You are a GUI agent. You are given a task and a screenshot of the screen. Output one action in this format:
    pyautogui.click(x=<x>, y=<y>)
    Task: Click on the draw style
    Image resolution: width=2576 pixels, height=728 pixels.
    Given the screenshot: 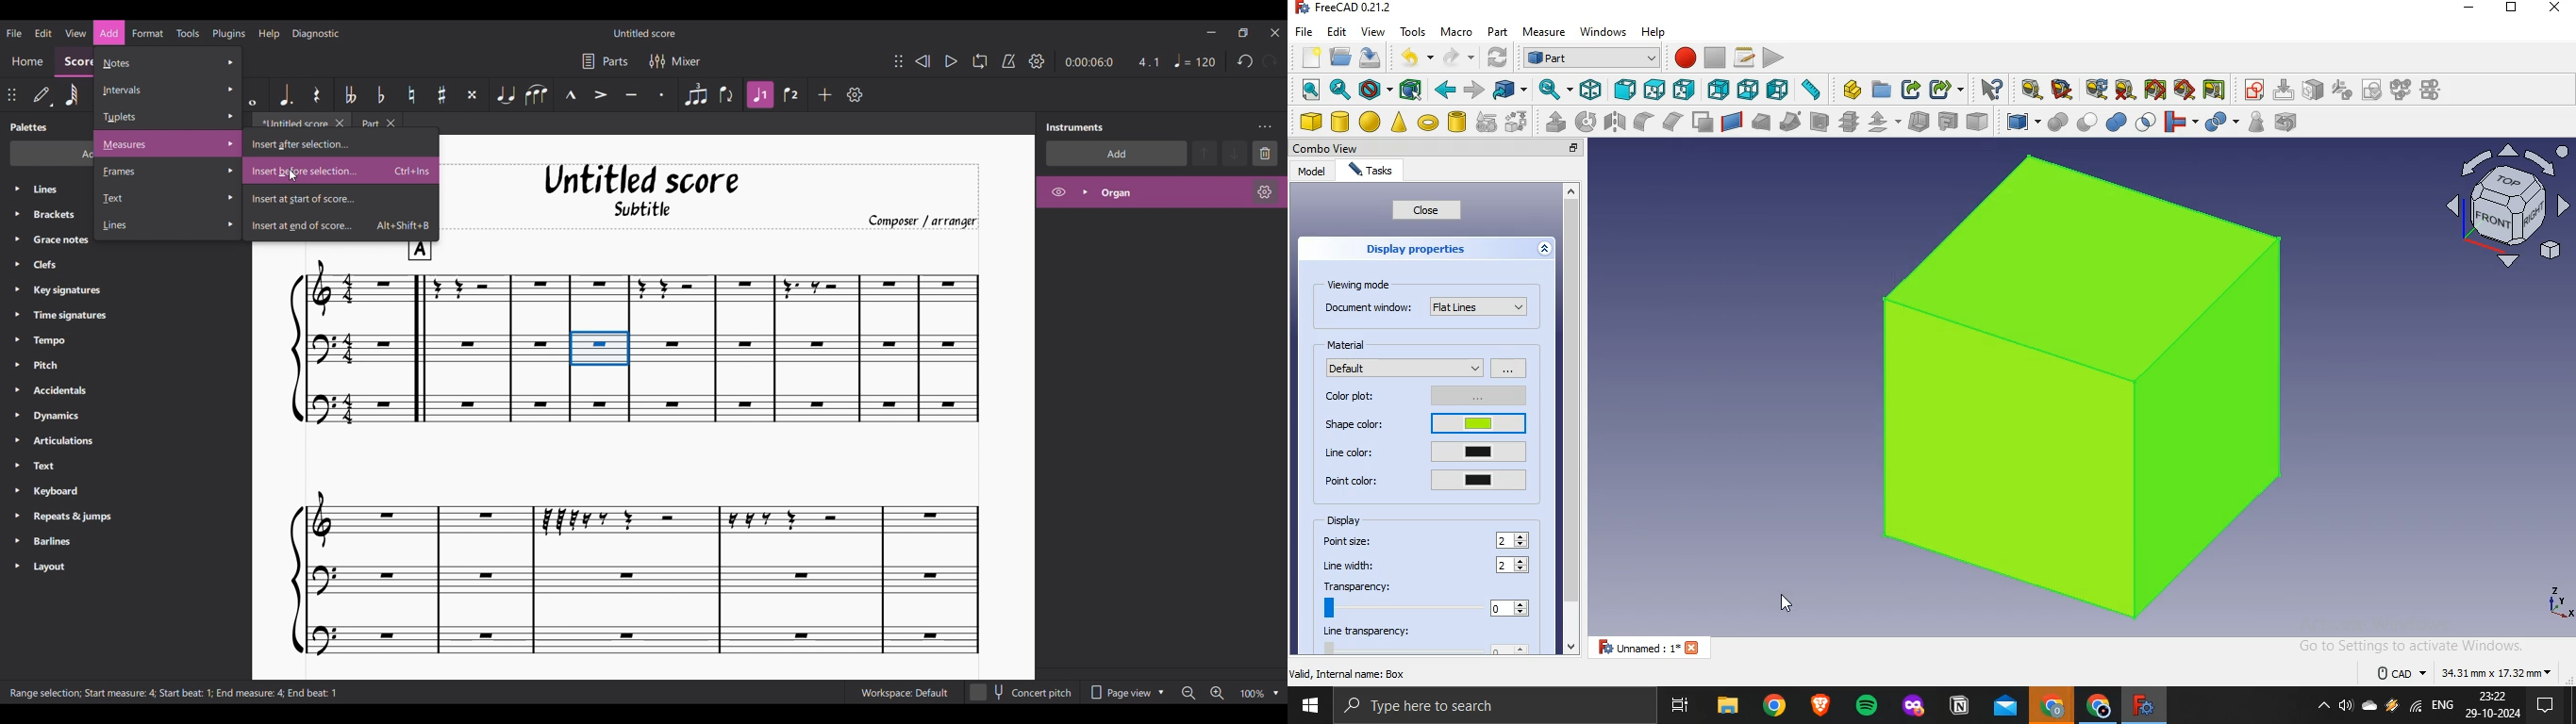 What is the action you would take?
    pyautogui.click(x=1372, y=90)
    